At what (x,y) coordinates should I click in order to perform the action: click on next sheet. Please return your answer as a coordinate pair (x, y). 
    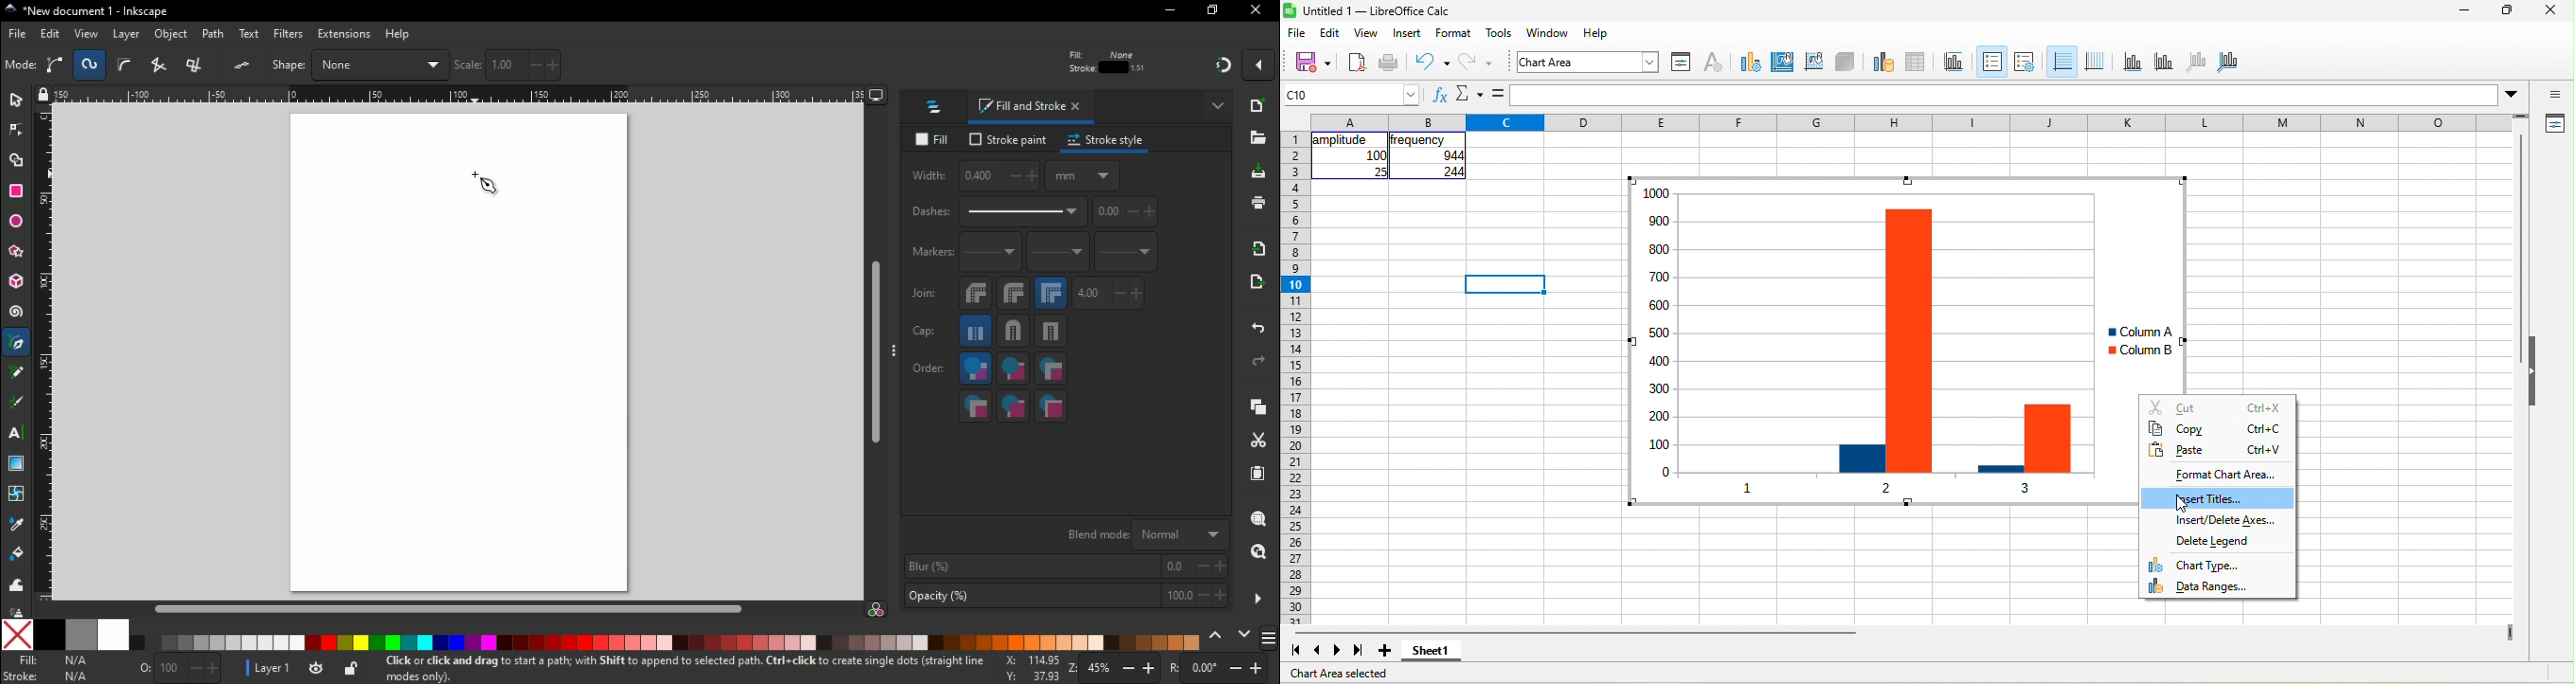
    Looking at the image, I should click on (1337, 651).